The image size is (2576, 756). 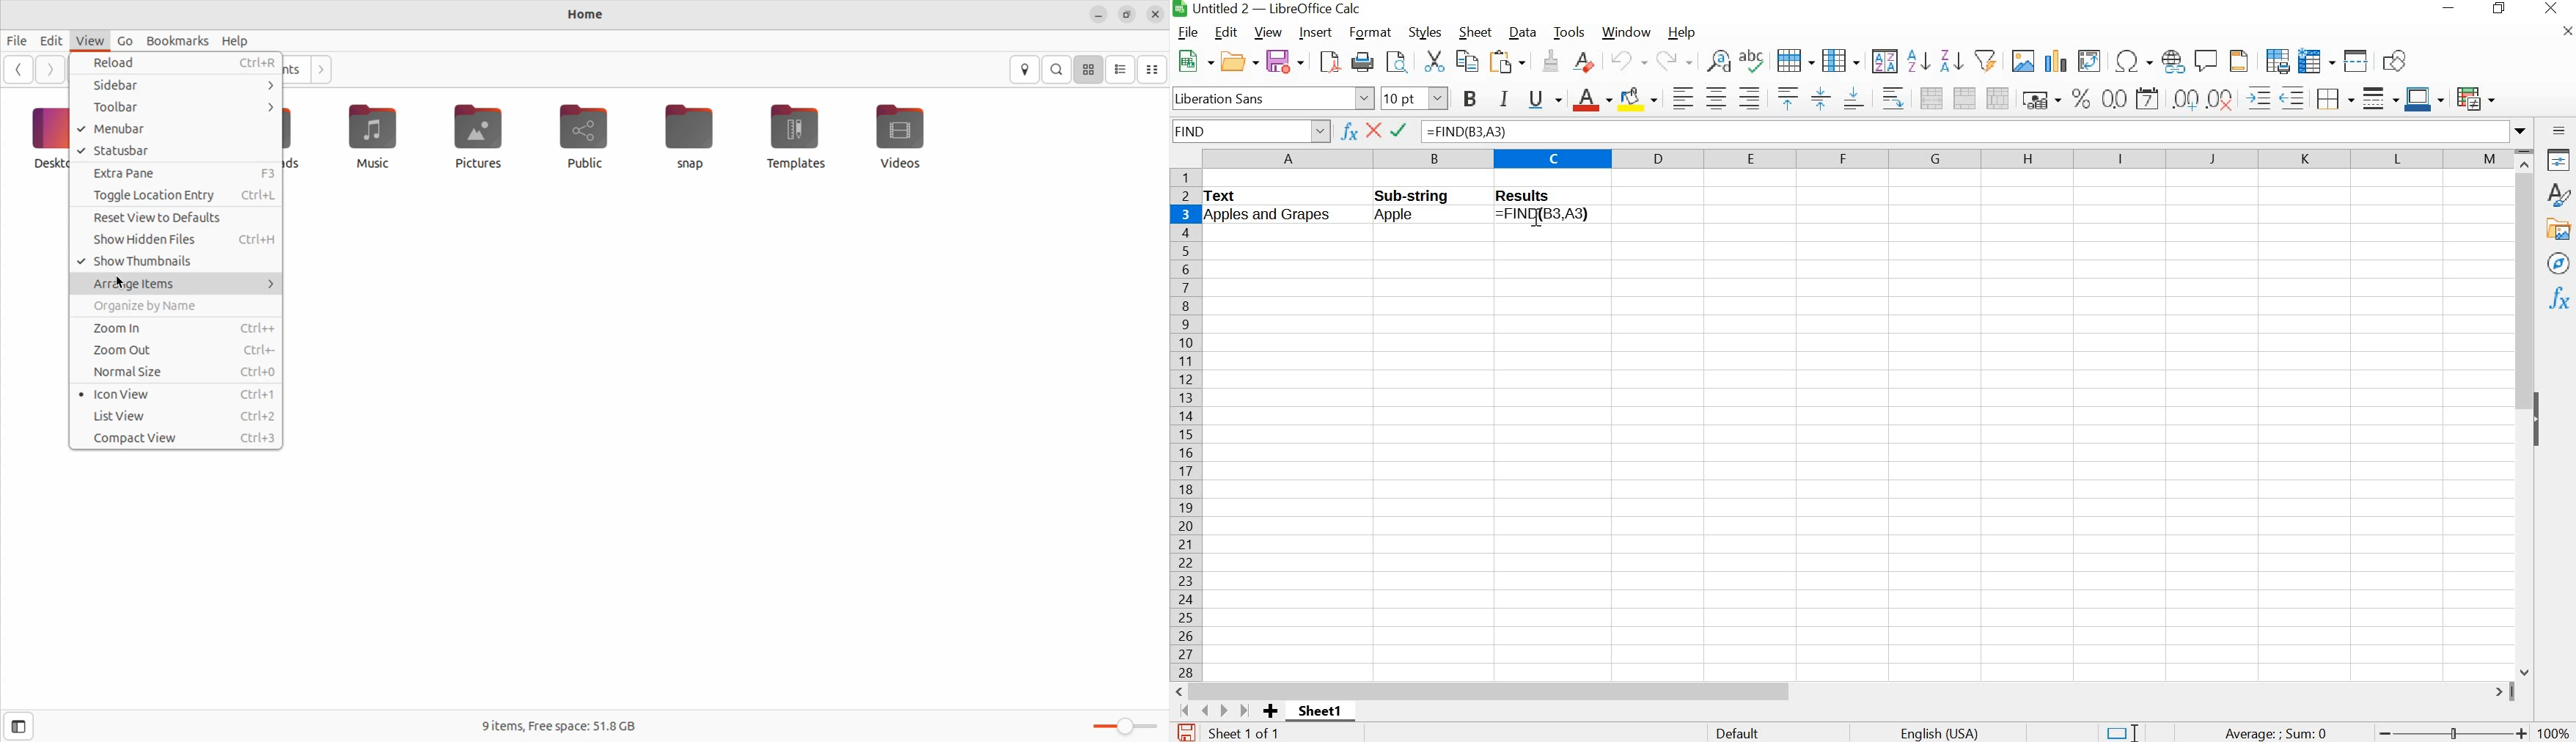 What do you see at coordinates (1985, 62) in the screenshot?
I see `autofilter` at bounding box center [1985, 62].